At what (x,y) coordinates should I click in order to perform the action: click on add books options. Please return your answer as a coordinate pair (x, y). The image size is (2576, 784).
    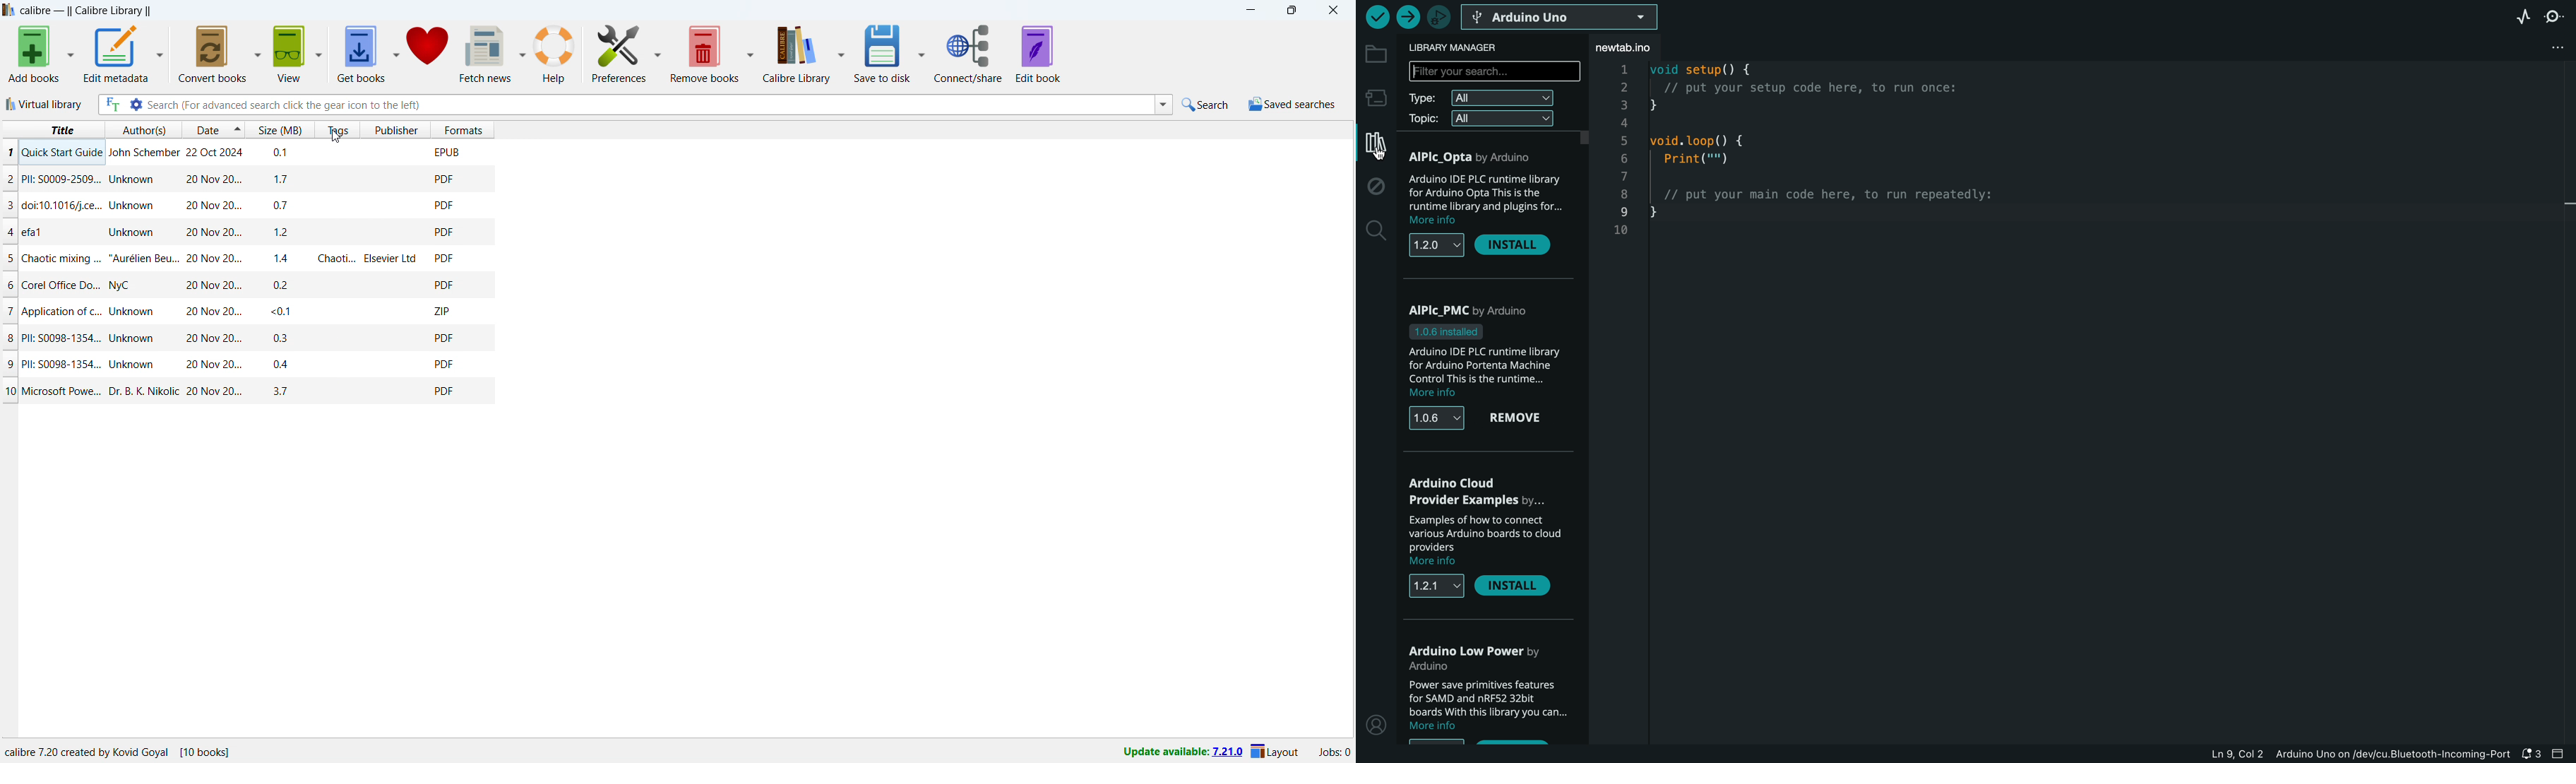
    Looking at the image, I should click on (72, 52).